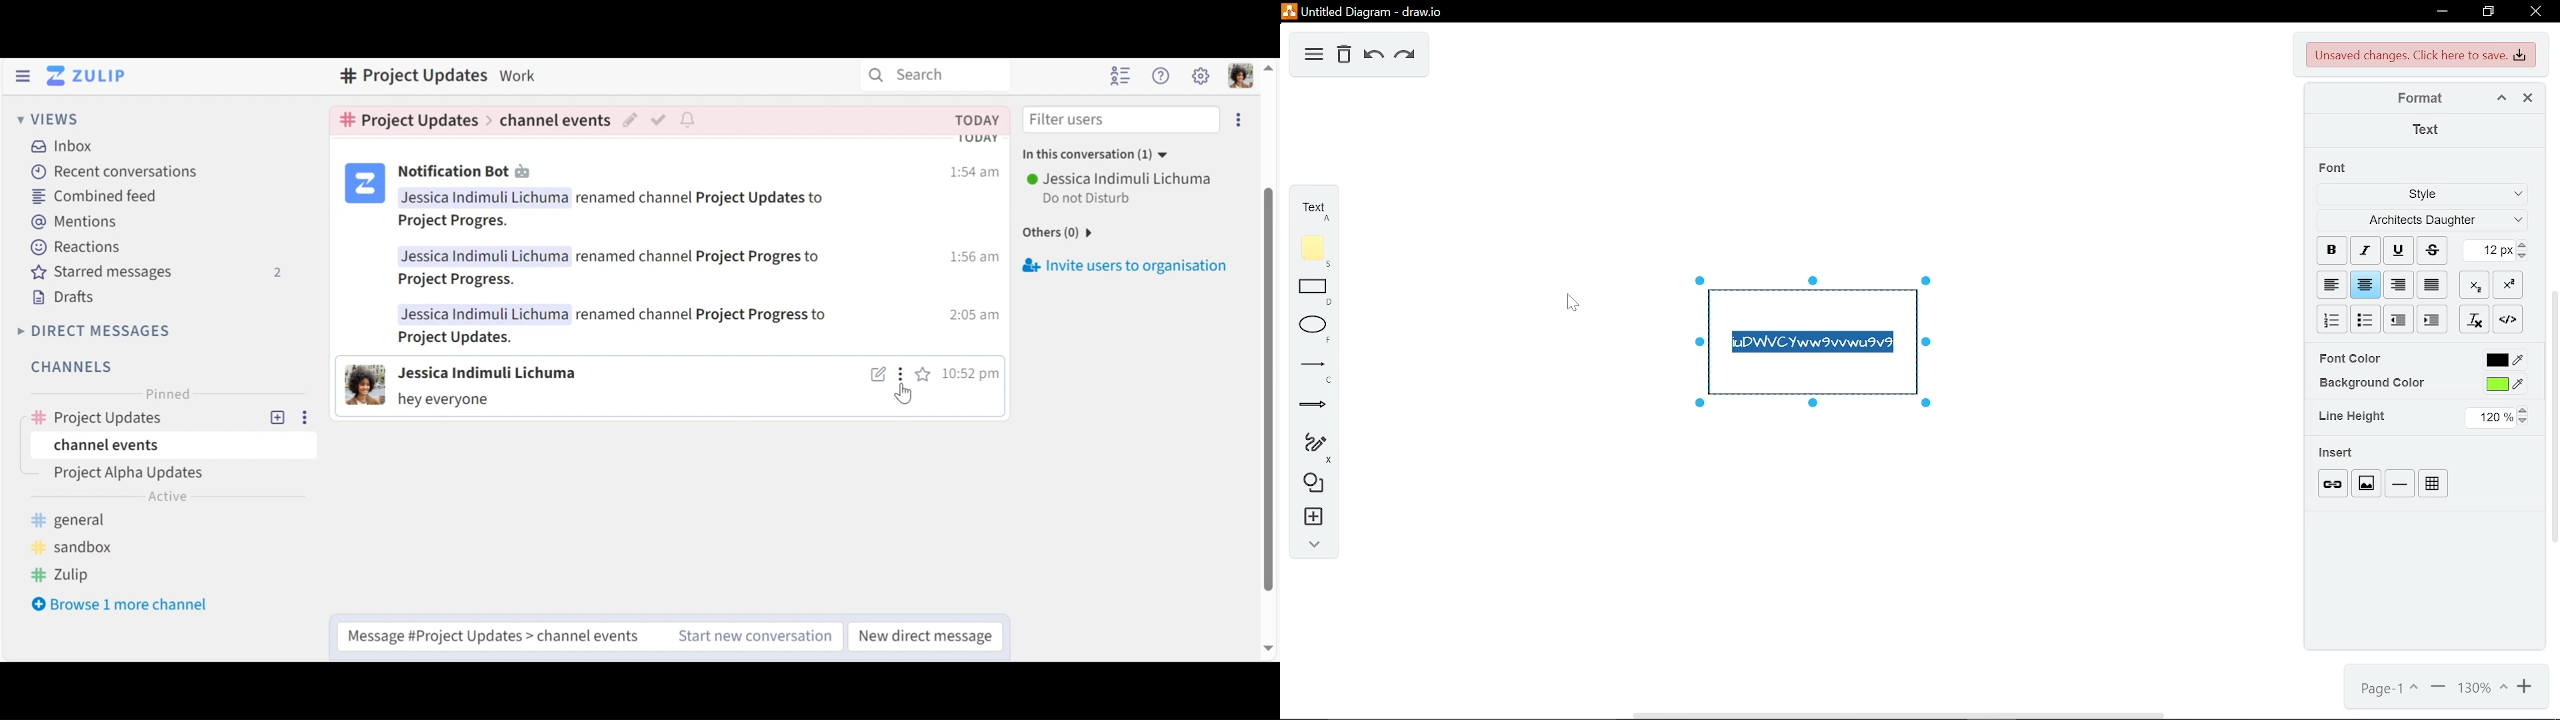 This screenshot has height=728, width=2576. What do you see at coordinates (2477, 284) in the screenshot?
I see `subscript` at bounding box center [2477, 284].